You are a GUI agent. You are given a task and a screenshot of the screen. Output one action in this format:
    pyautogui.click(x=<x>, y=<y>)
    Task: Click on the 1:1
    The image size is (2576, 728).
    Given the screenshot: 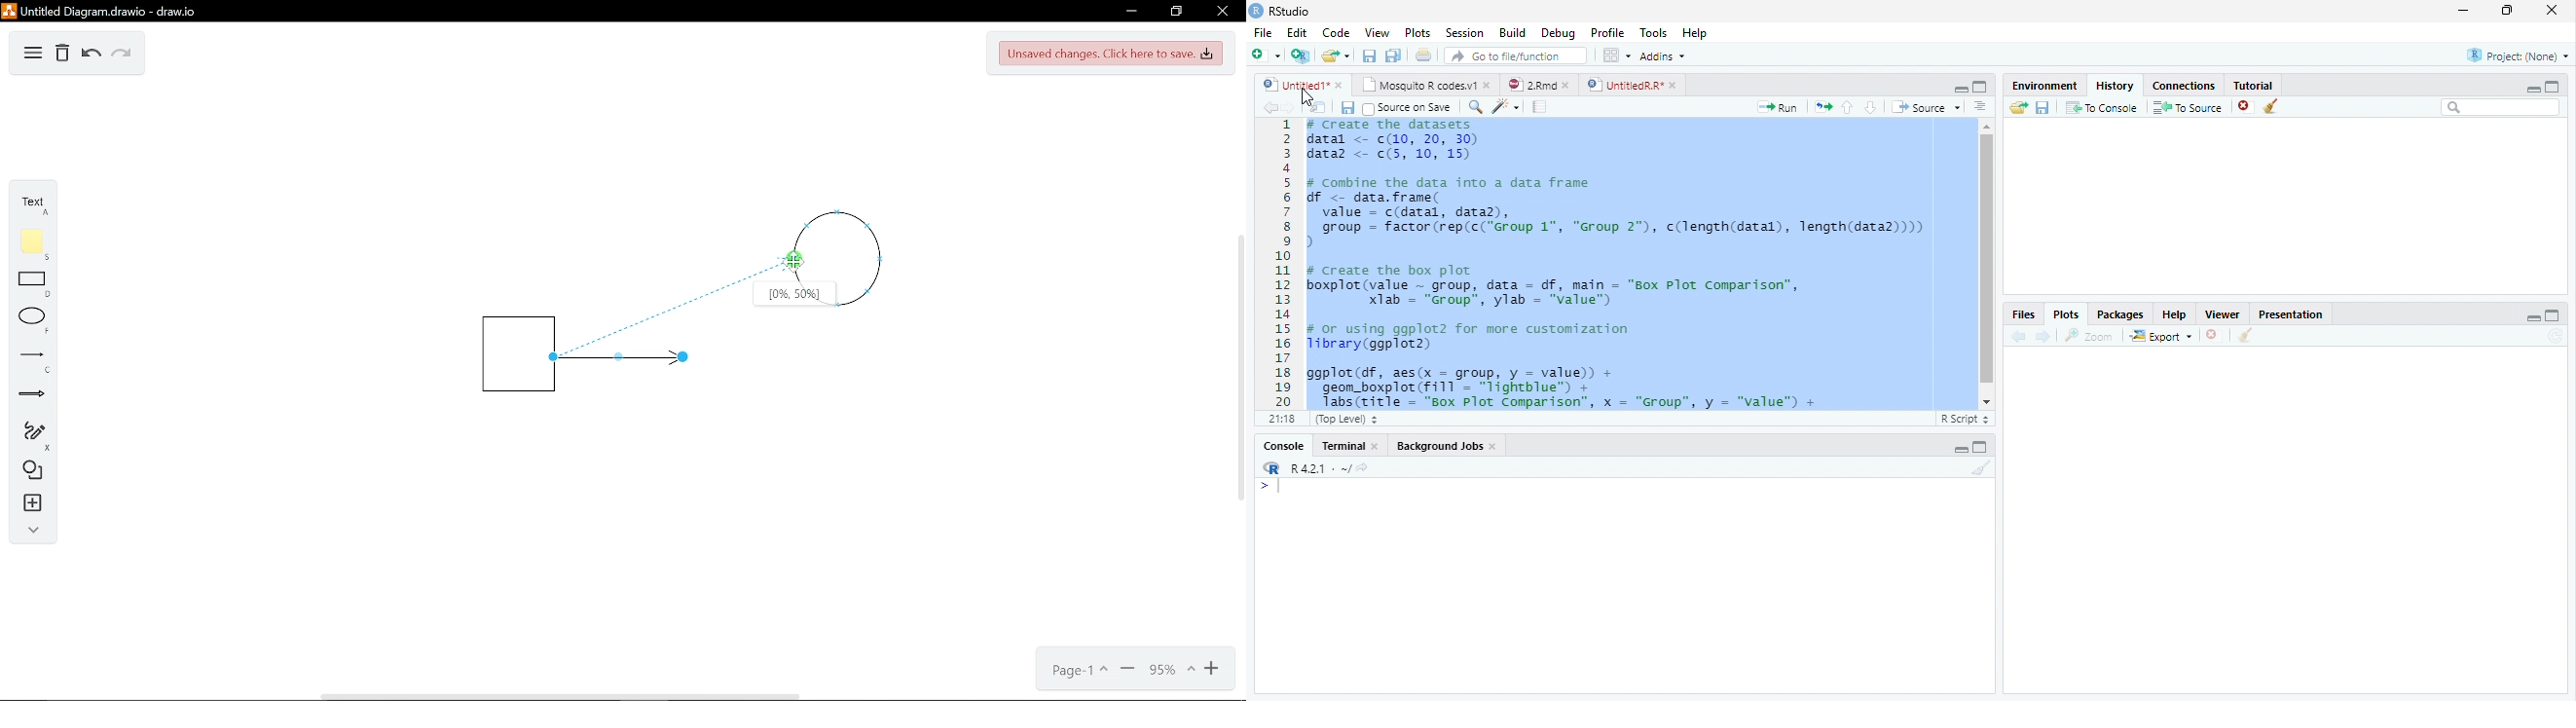 What is the action you would take?
    pyautogui.click(x=1280, y=419)
    